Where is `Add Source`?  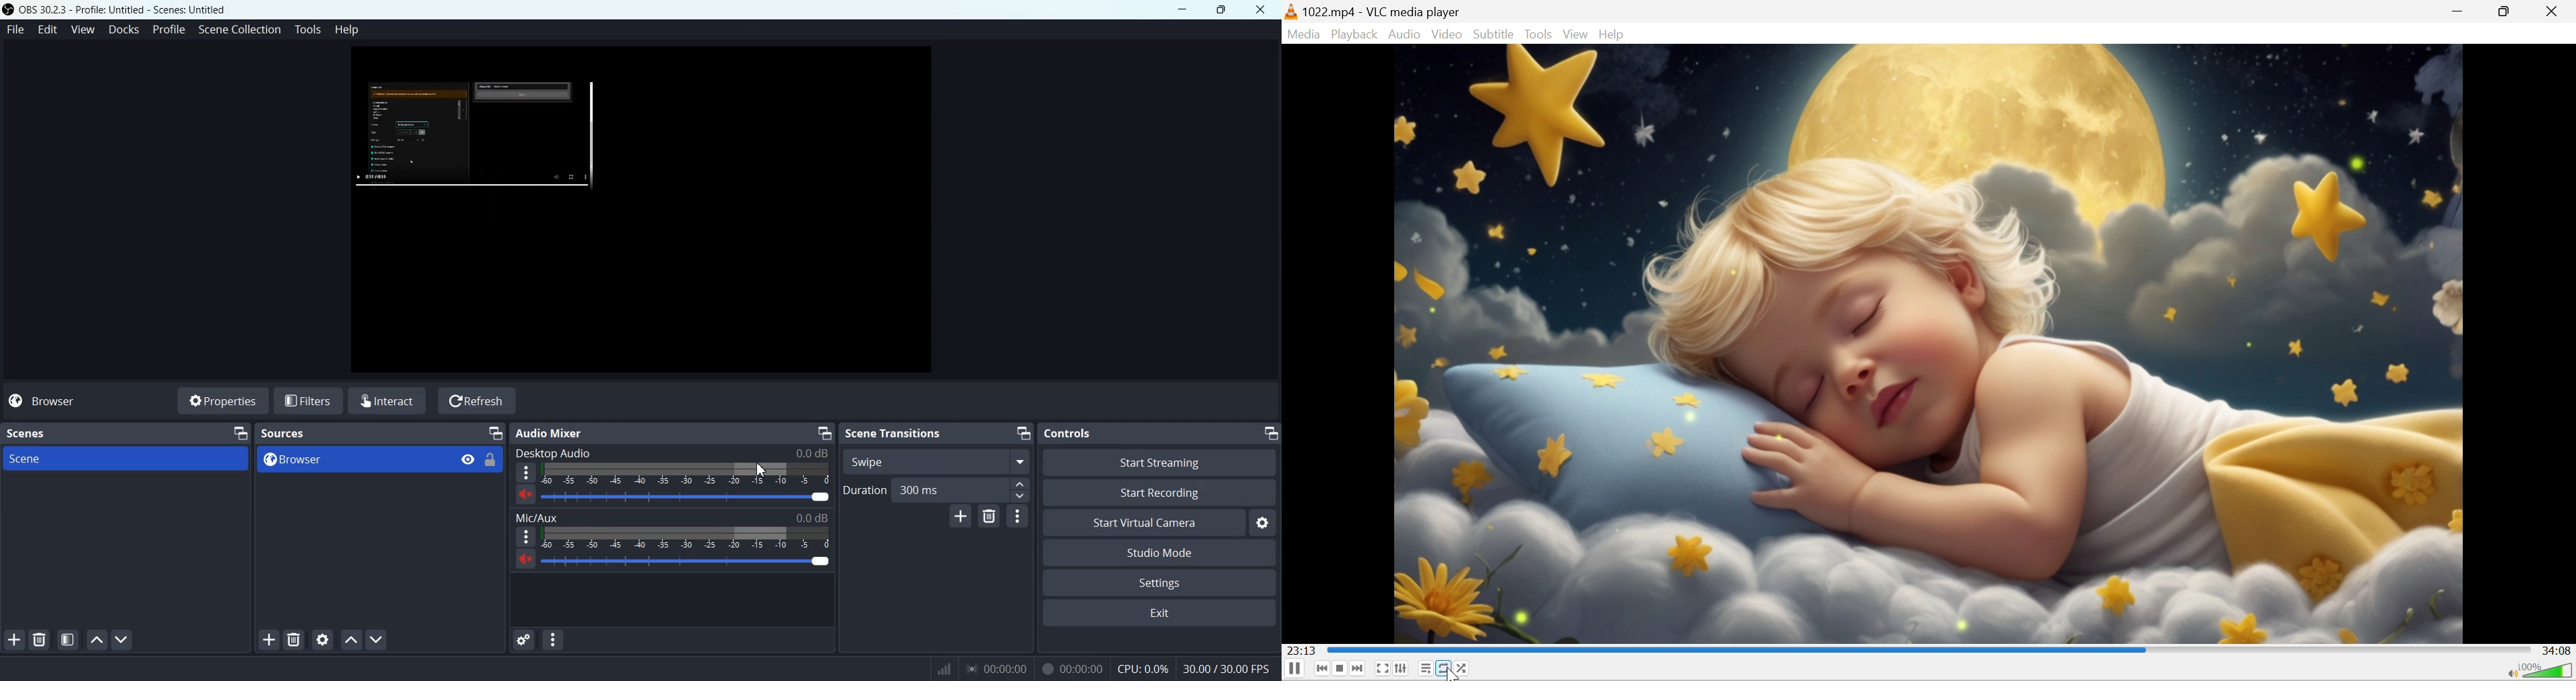 Add Source is located at coordinates (268, 640).